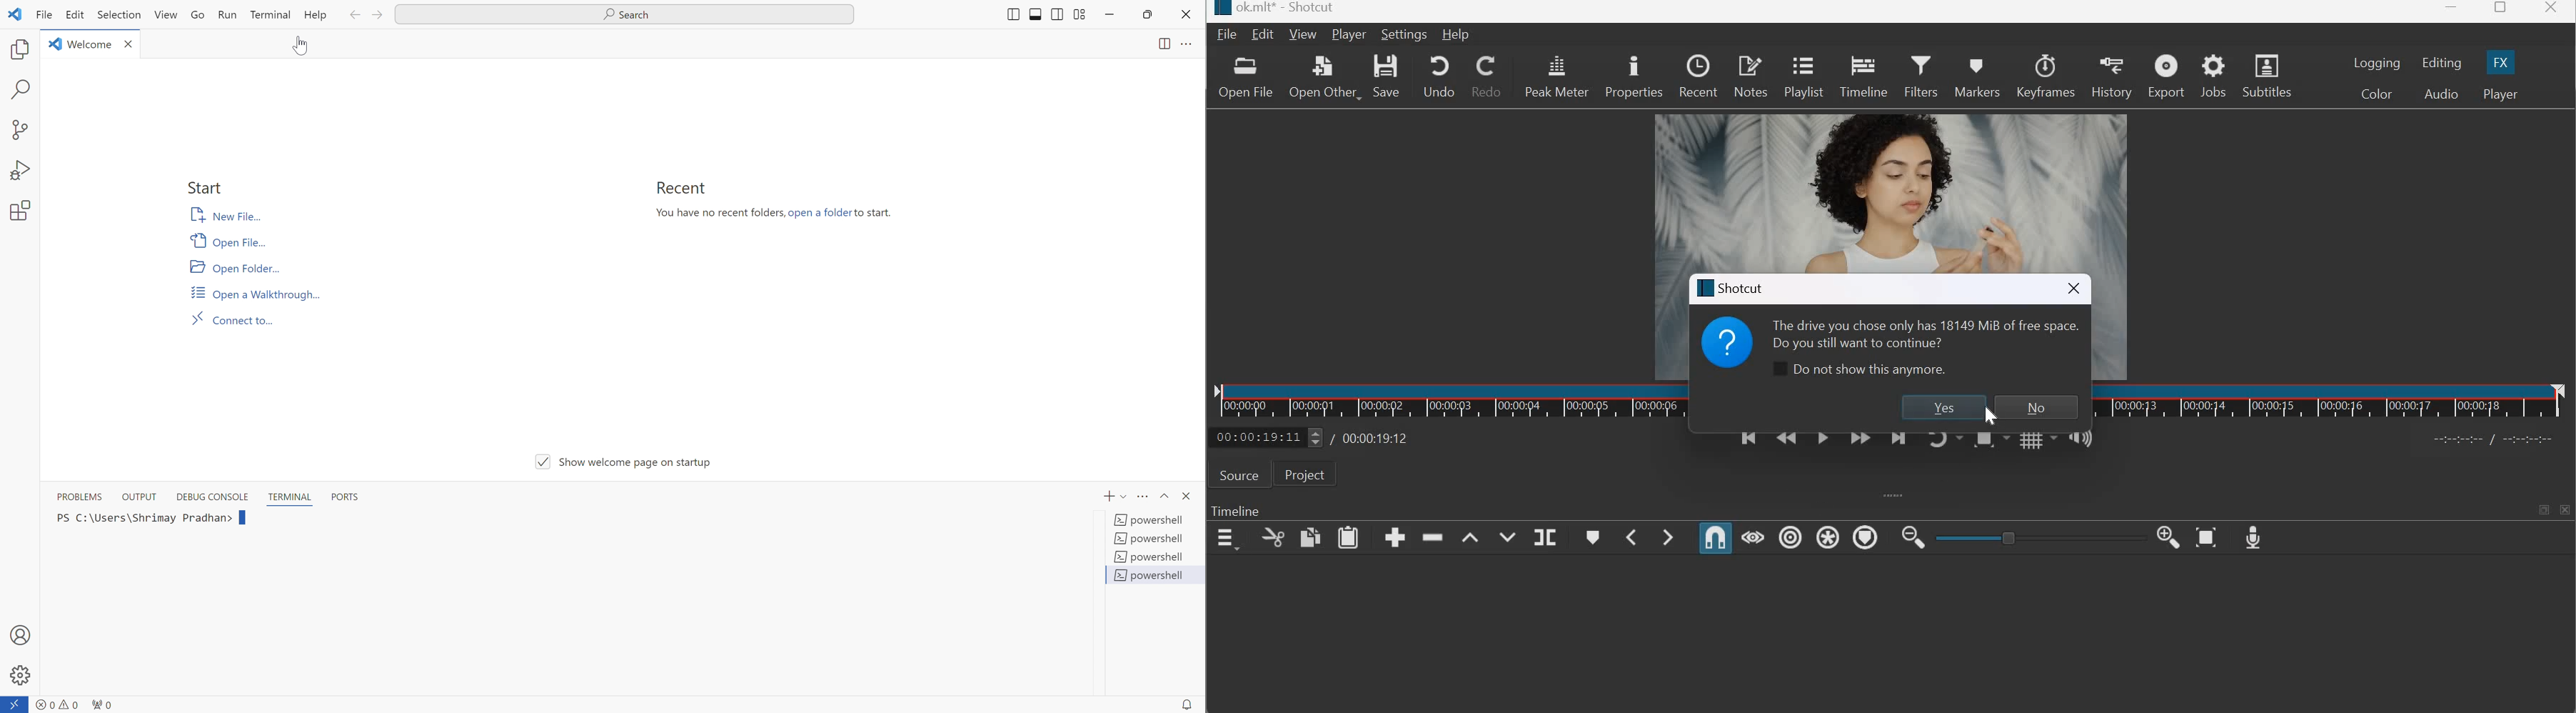 The width and height of the screenshot is (2576, 728). What do you see at coordinates (1188, 494) in the screenshot?
I see `close` at bounding box center [1188, 494].